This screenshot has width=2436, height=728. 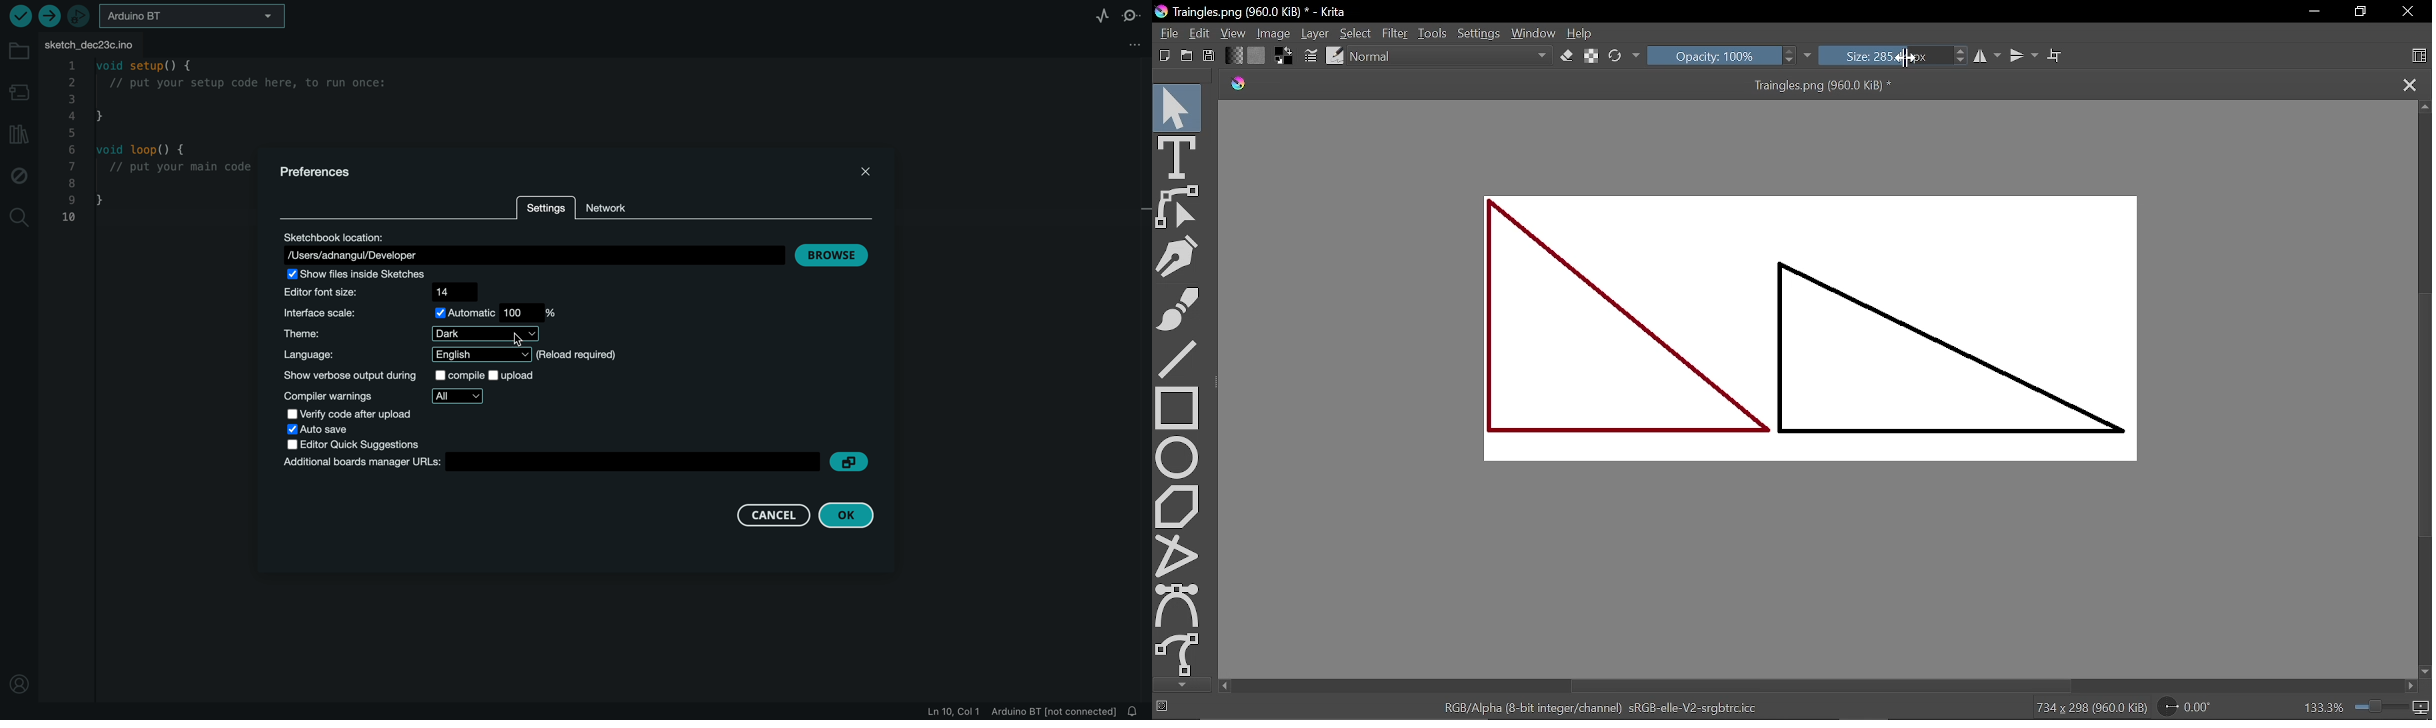 What do you see at coordinates (1180, 506) in the screenshot?
I see `Polygon tool` at bounding box center [1180, 506].